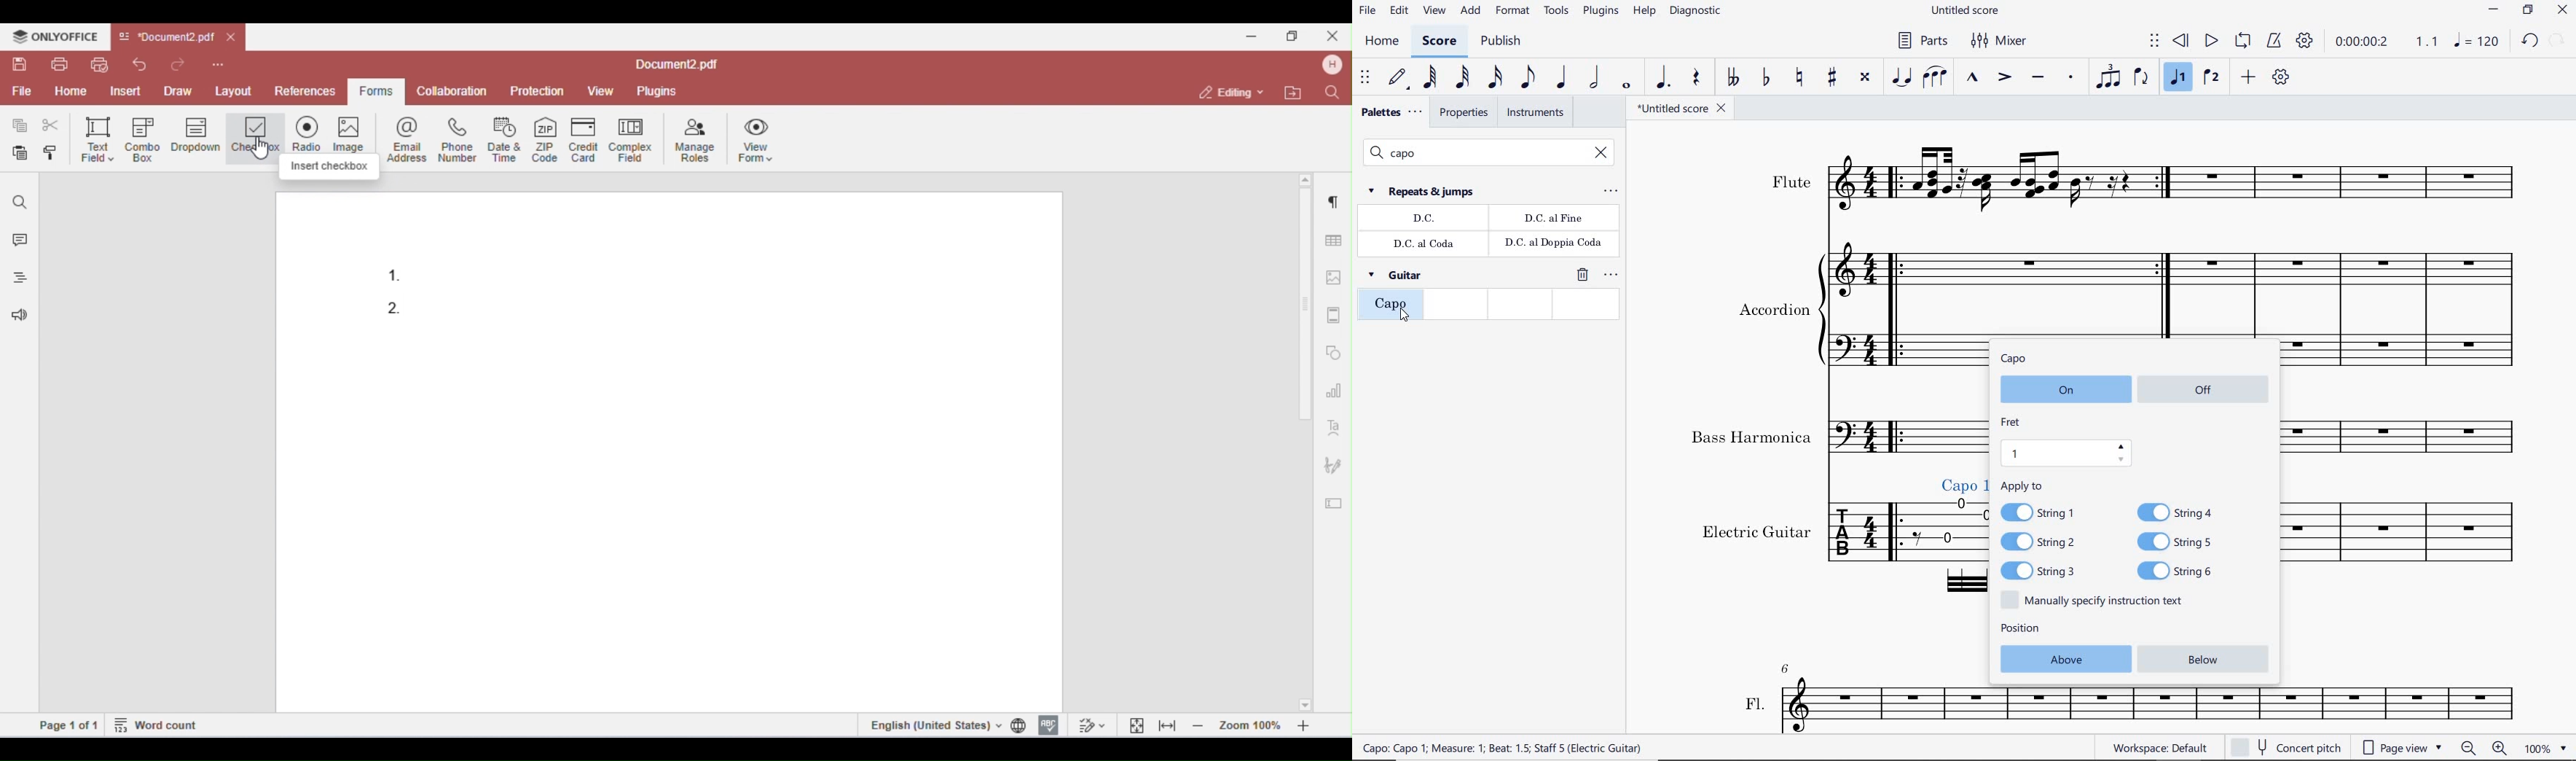 The width and height of the screenshot is (2576, 784). Describe the element at coordinates (1903, 76) in the screenshot. I see `tie` at that location.